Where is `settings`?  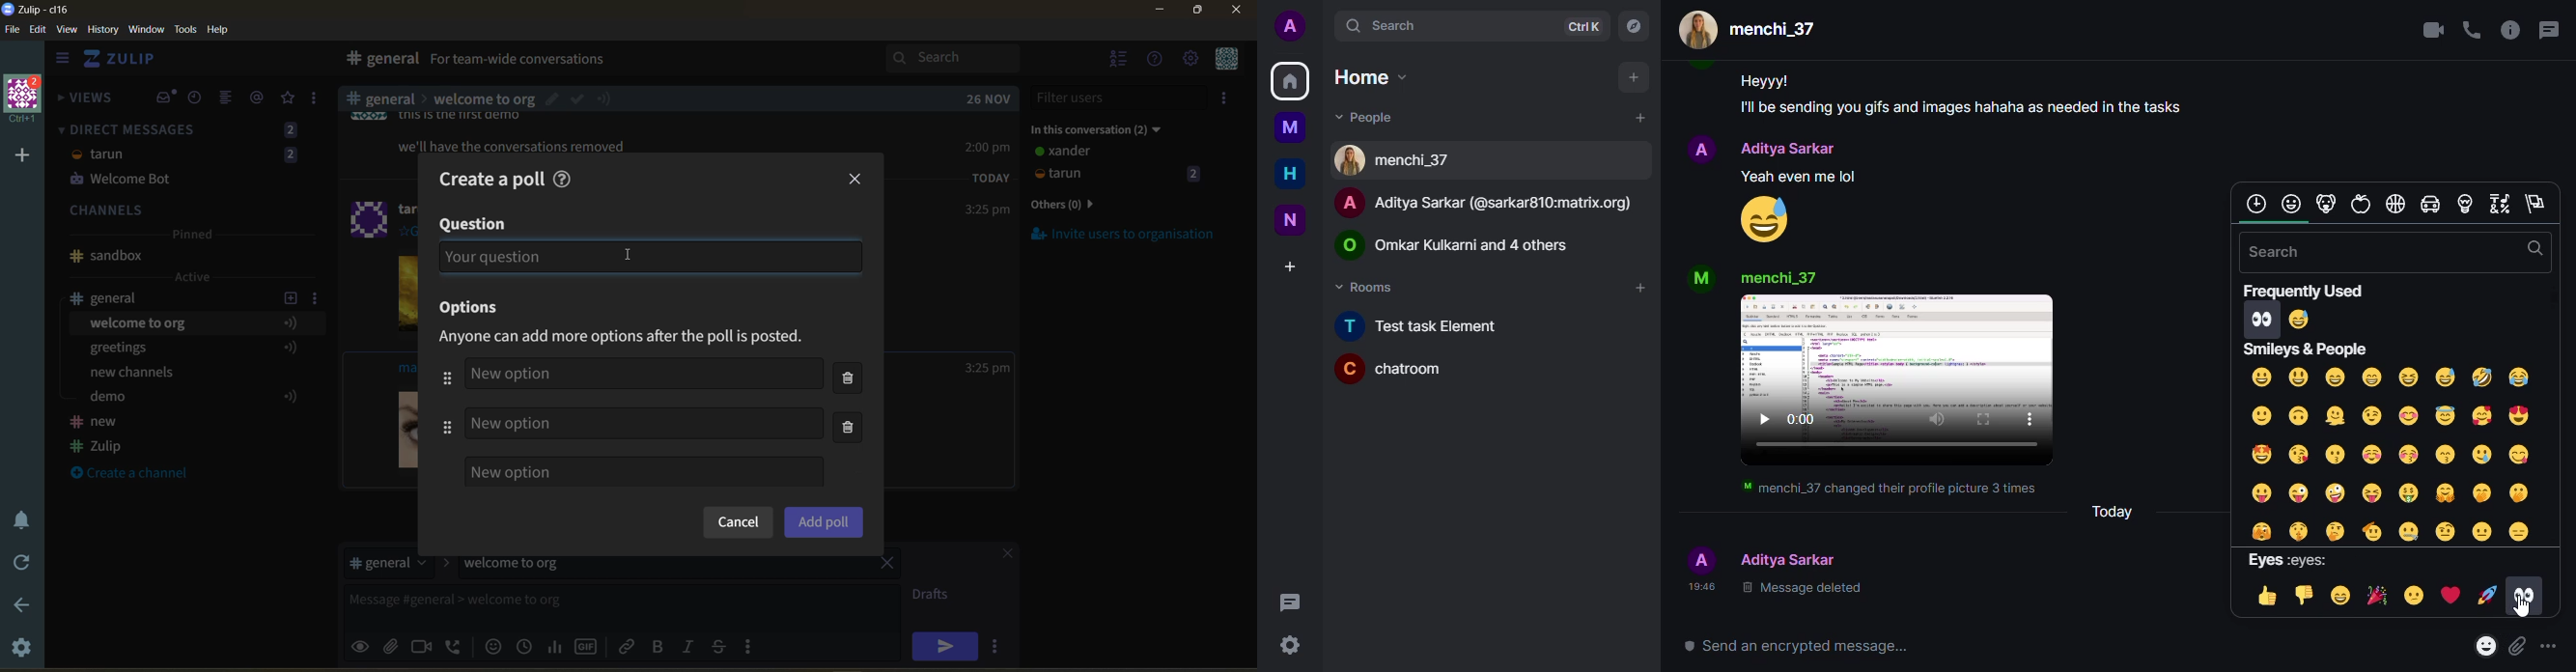 settings is located at coordinates (23, 650).